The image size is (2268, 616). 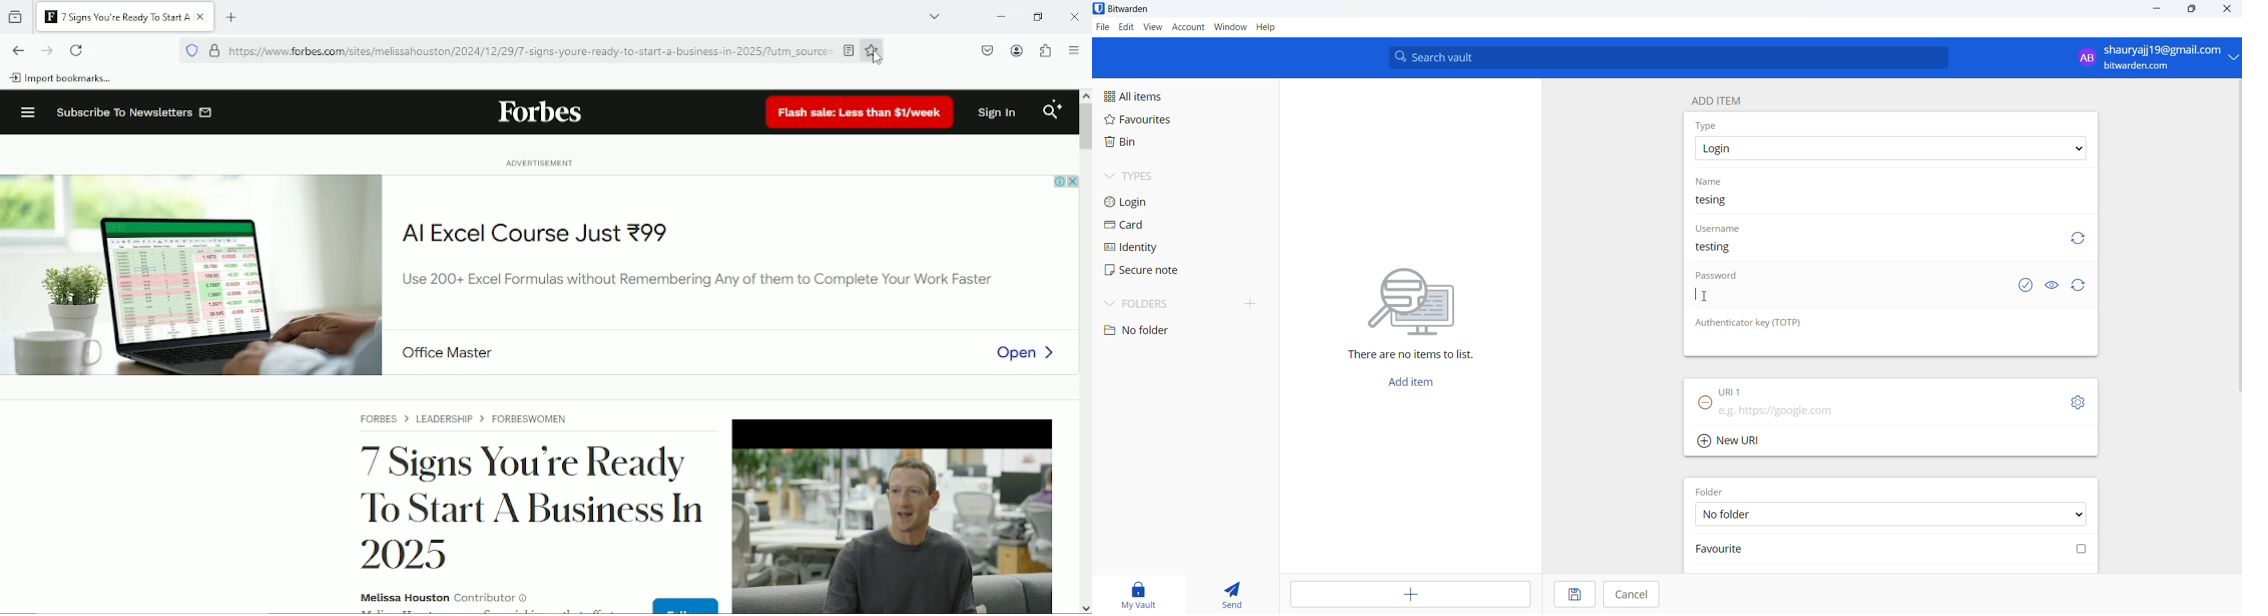 I want to click on list all tabs, so click(x=934, y=16).